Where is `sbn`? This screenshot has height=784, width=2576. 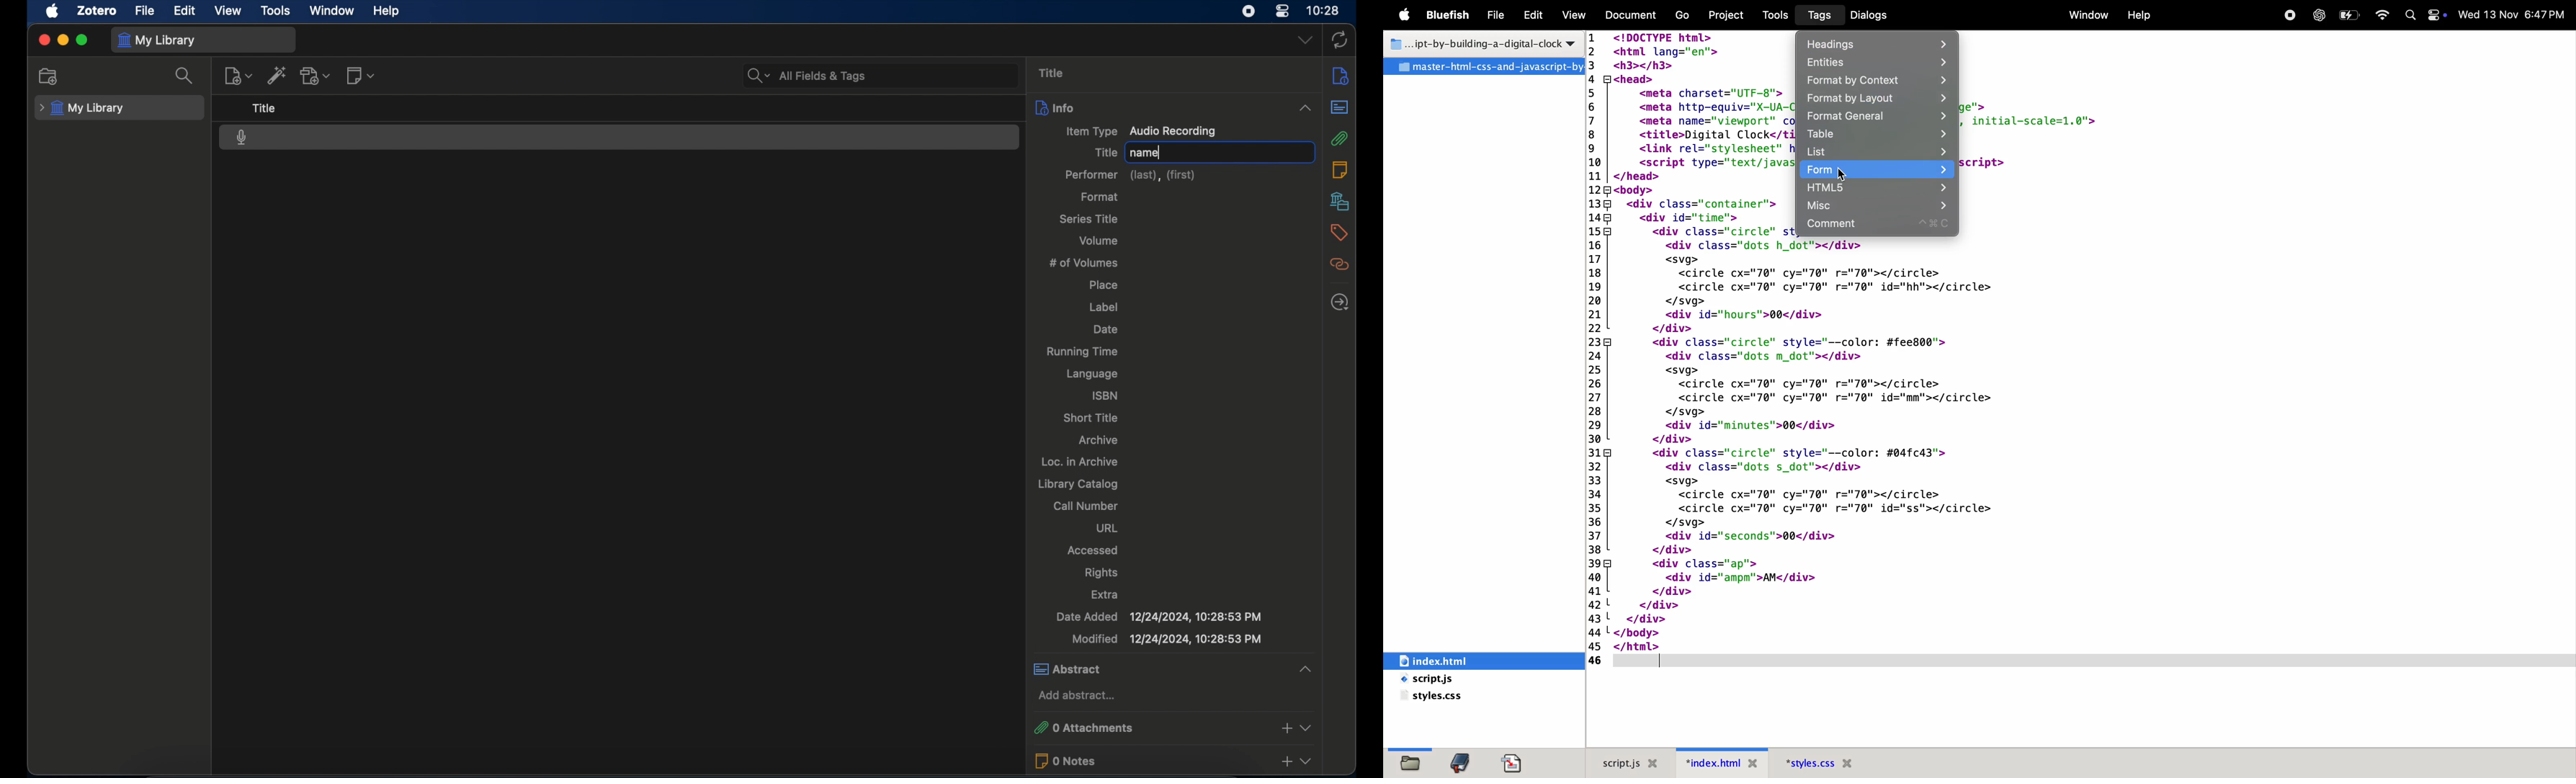 sbn is located at coordinates (1103, 395).